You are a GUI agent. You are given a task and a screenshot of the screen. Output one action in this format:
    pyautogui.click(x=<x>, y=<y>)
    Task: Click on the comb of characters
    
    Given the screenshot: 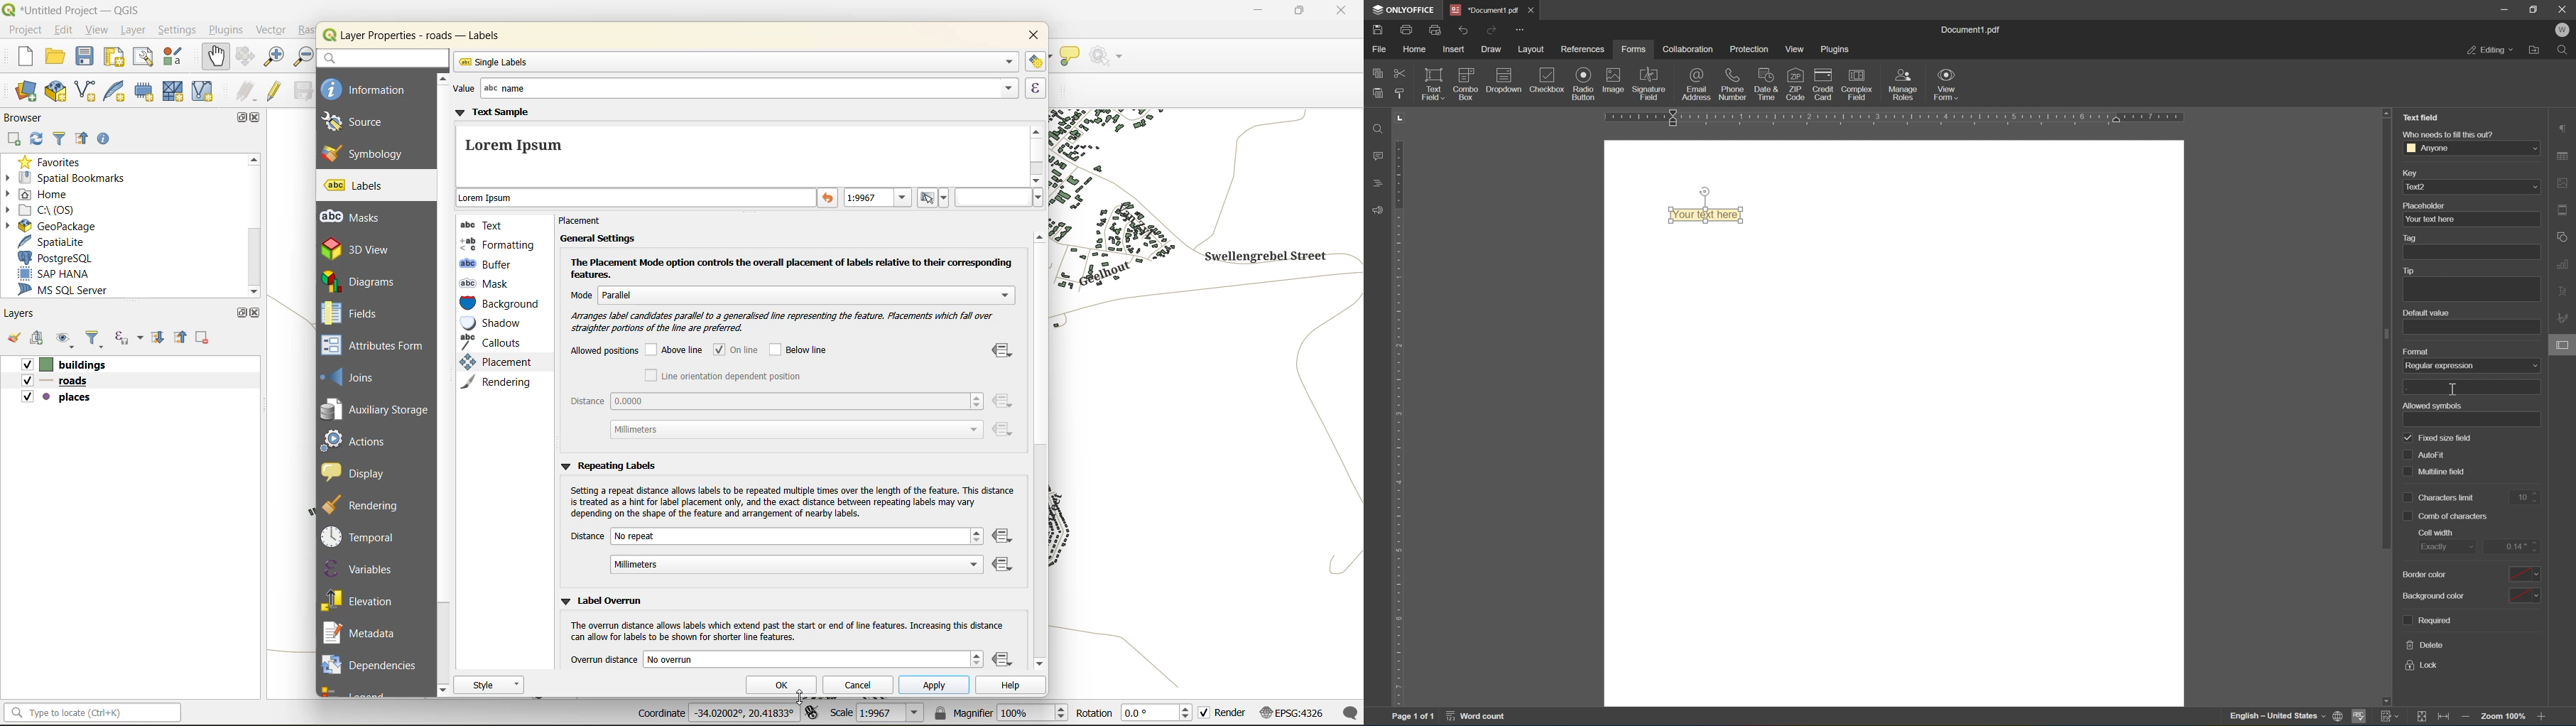 What is the action you would take?
    pyautogui.click(x=2445, y=515)
    